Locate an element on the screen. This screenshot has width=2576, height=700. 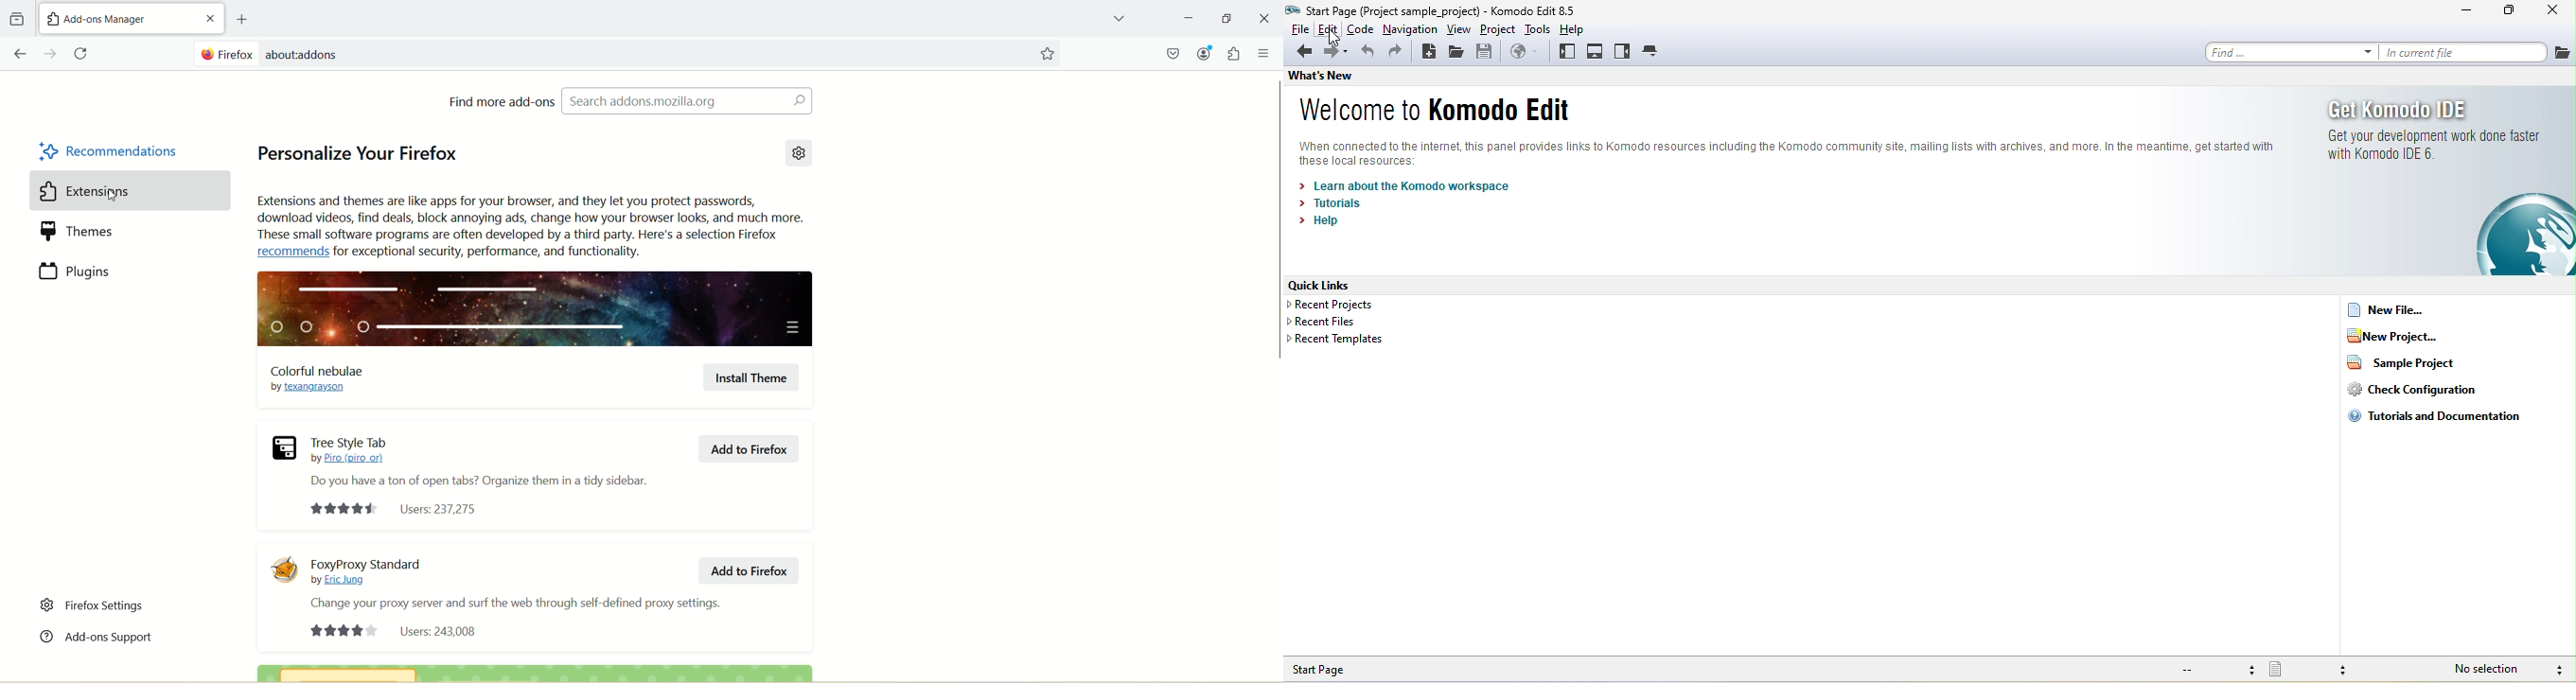
FoxyProxy Standard
by Eric Jung is located at coordinates (369, 571).